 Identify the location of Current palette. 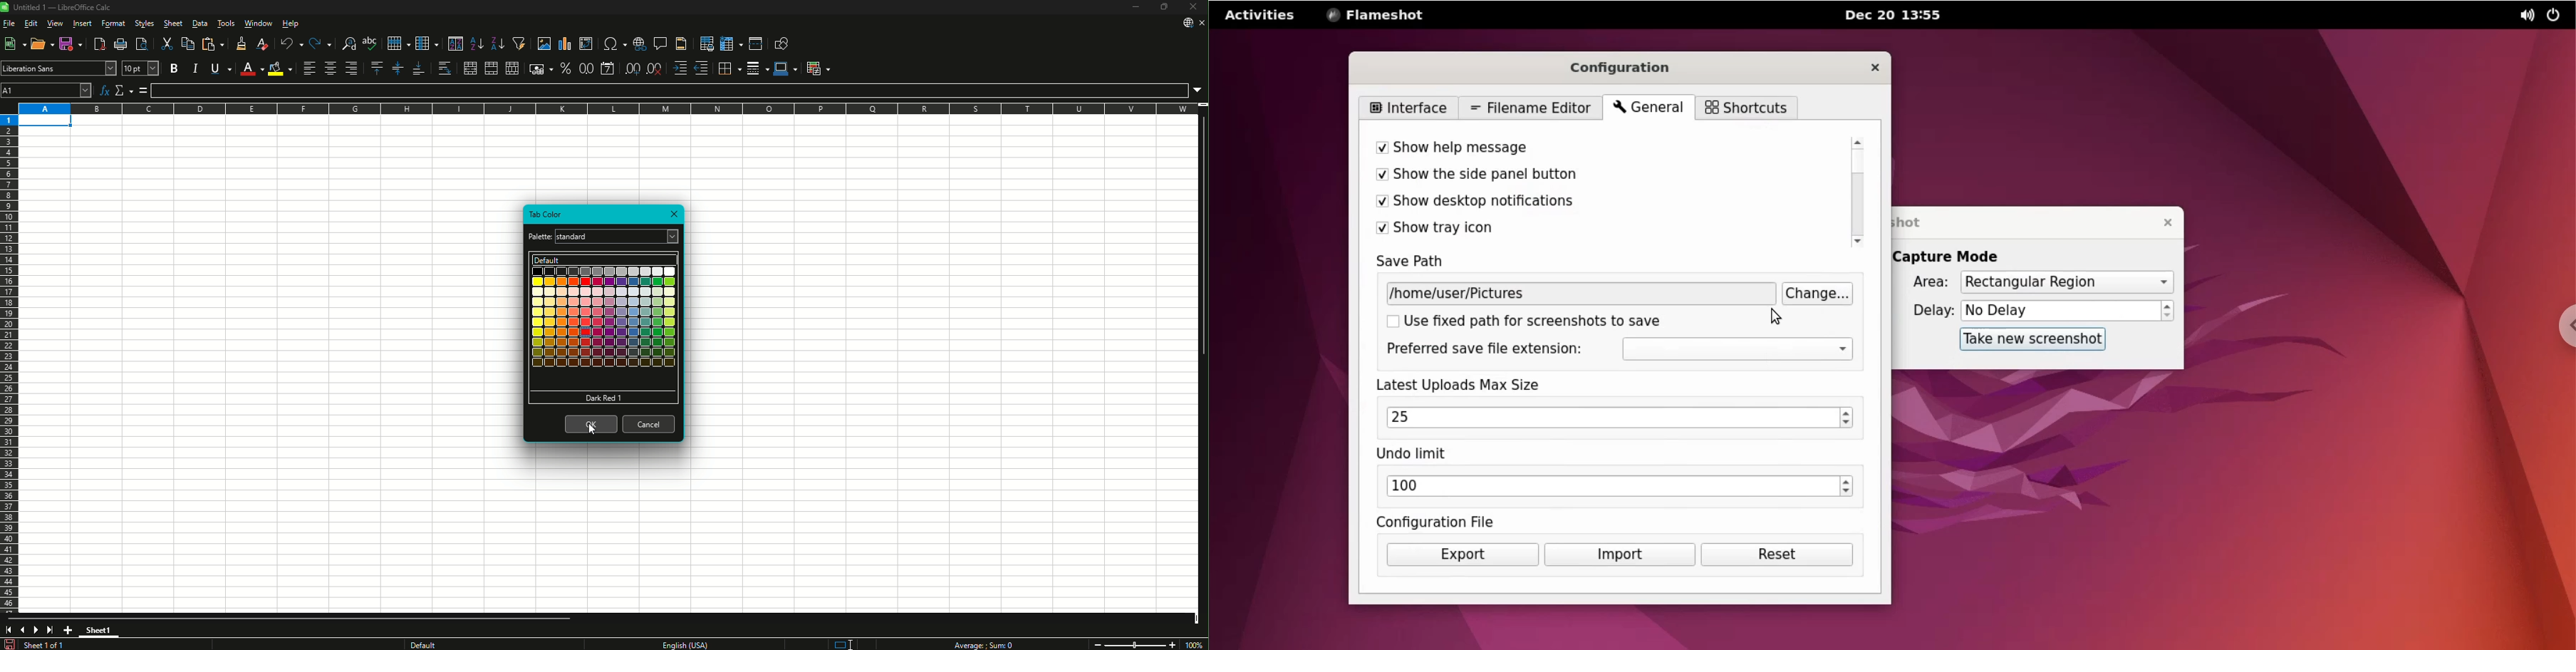
(609, 237).